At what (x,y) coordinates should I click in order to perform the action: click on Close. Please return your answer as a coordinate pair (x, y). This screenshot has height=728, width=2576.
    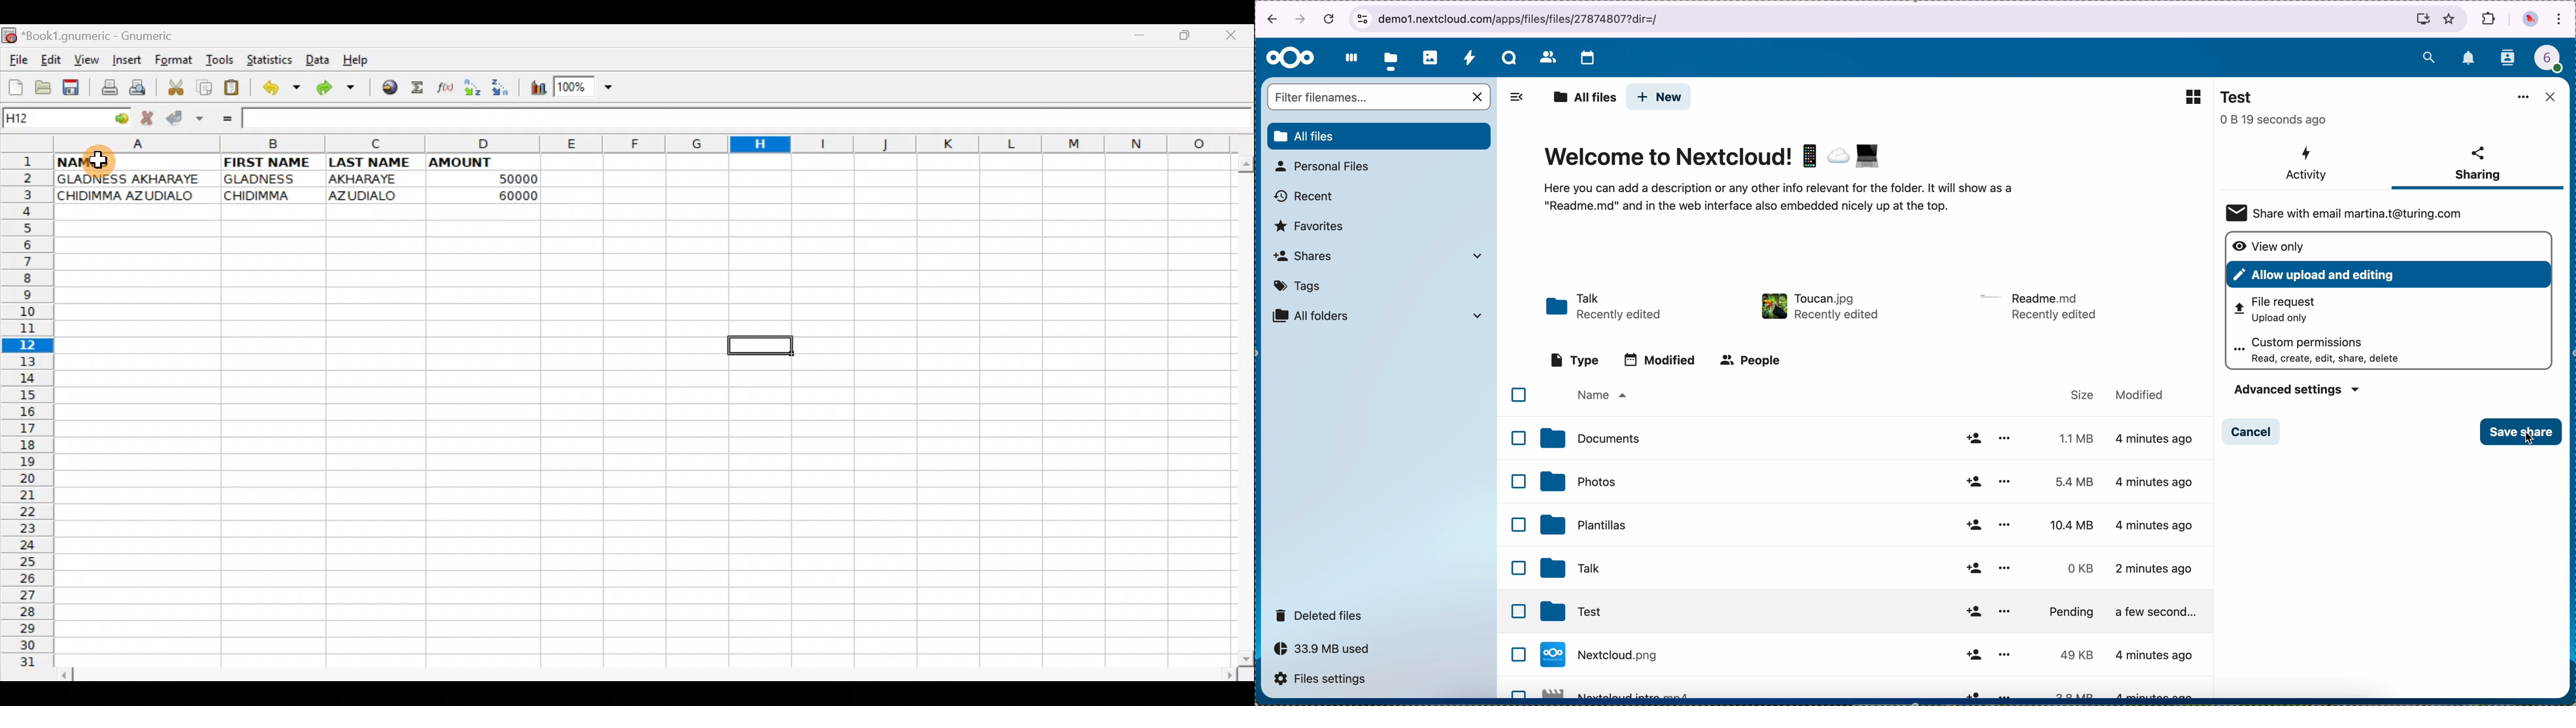
    Looking at the image, I should click on (1235, 37).